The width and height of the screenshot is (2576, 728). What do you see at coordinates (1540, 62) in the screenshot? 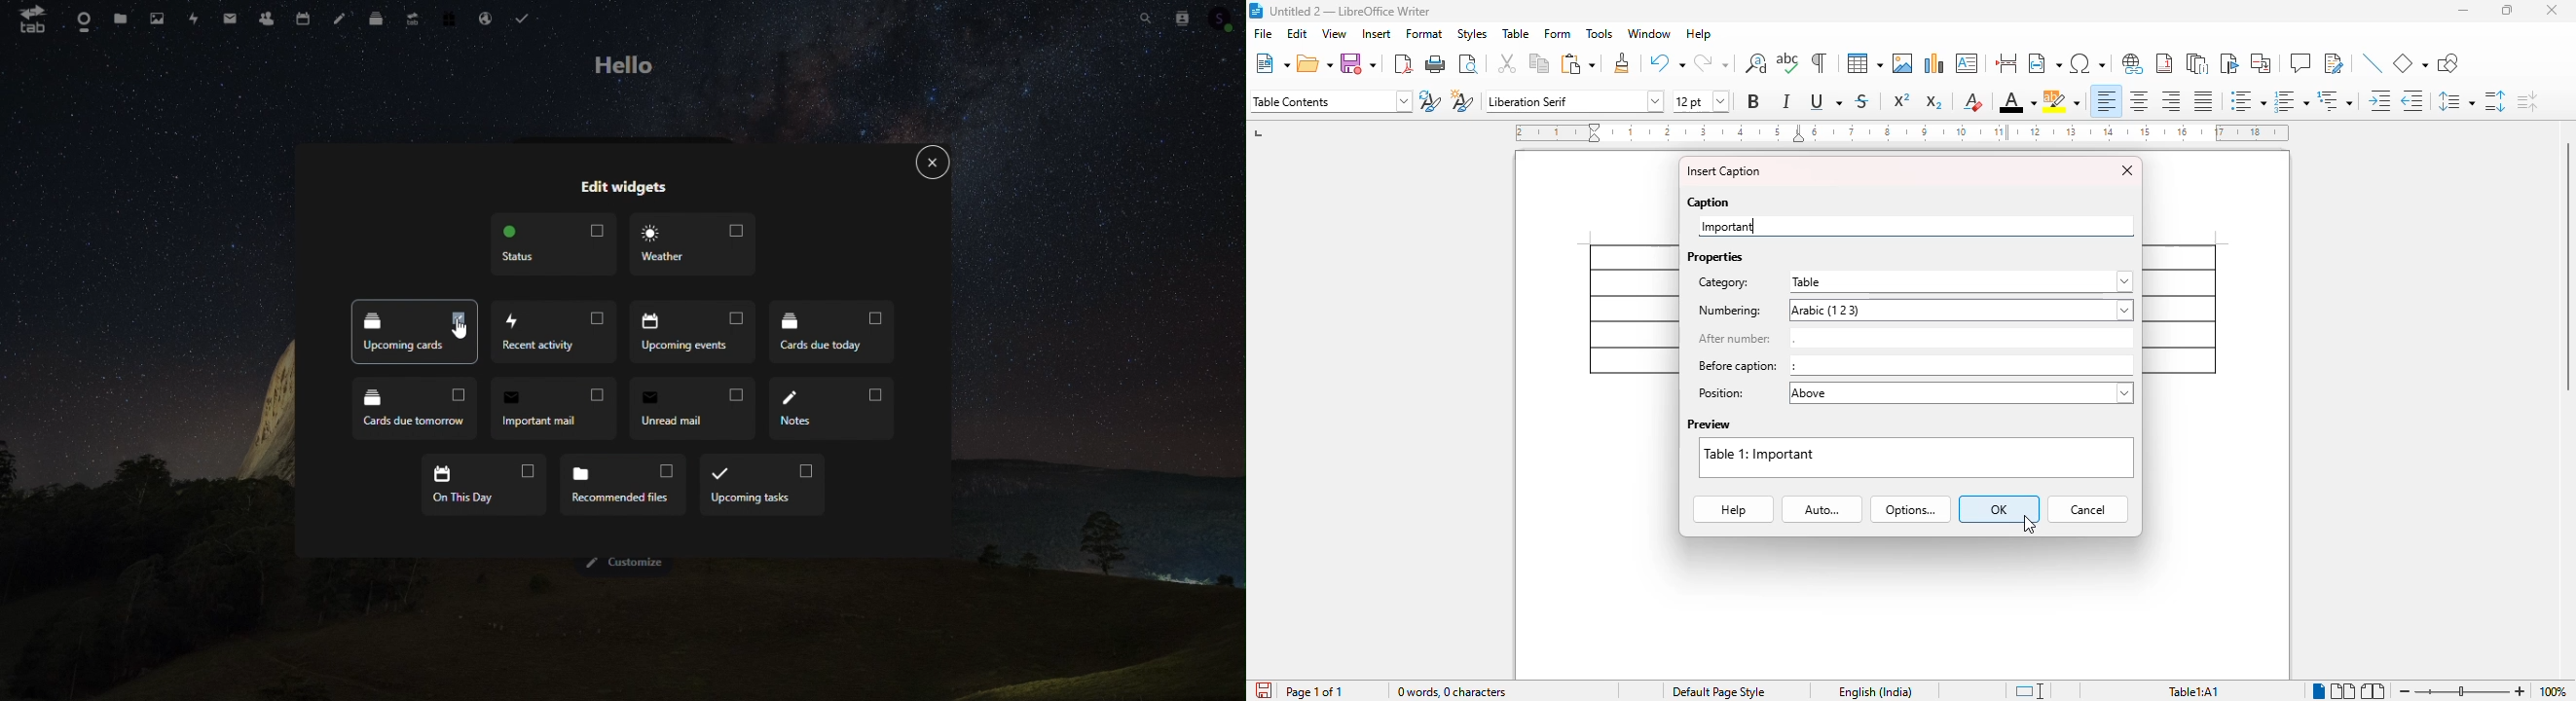
I see `copy` at bounding box center [1540, 62].